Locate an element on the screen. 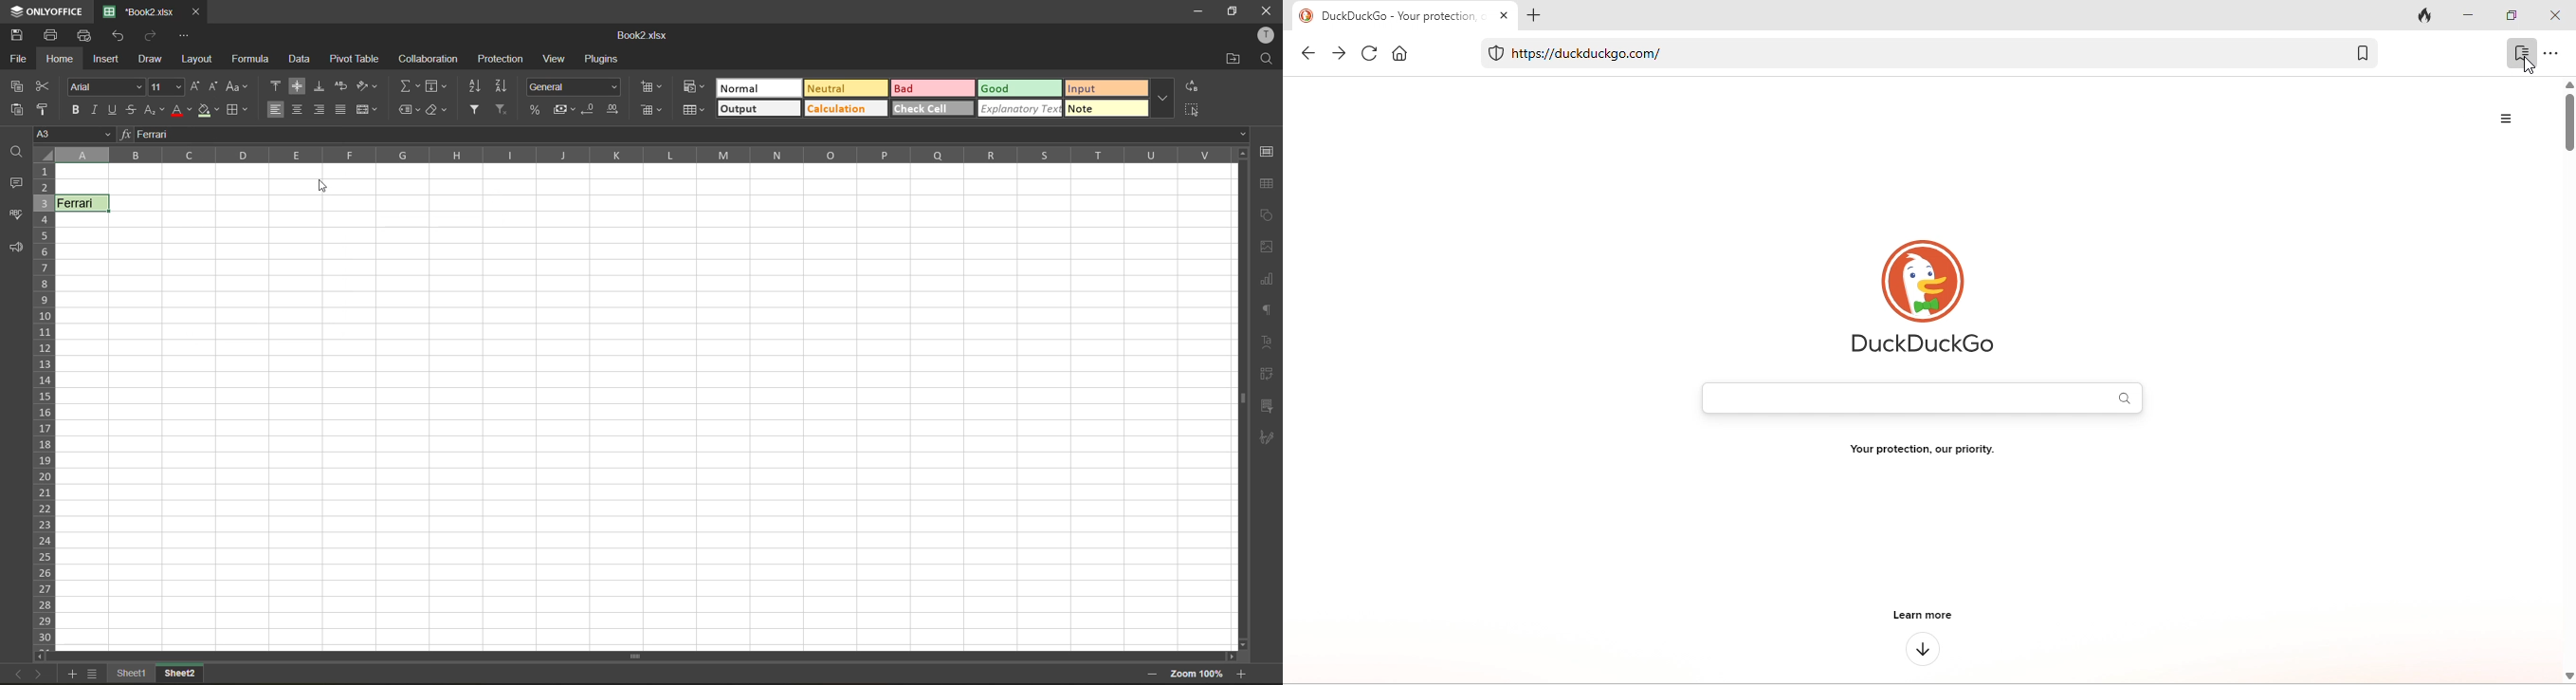 The width and height of the screenshot is (2576, 700). justified is located at coordinates (341, 112).